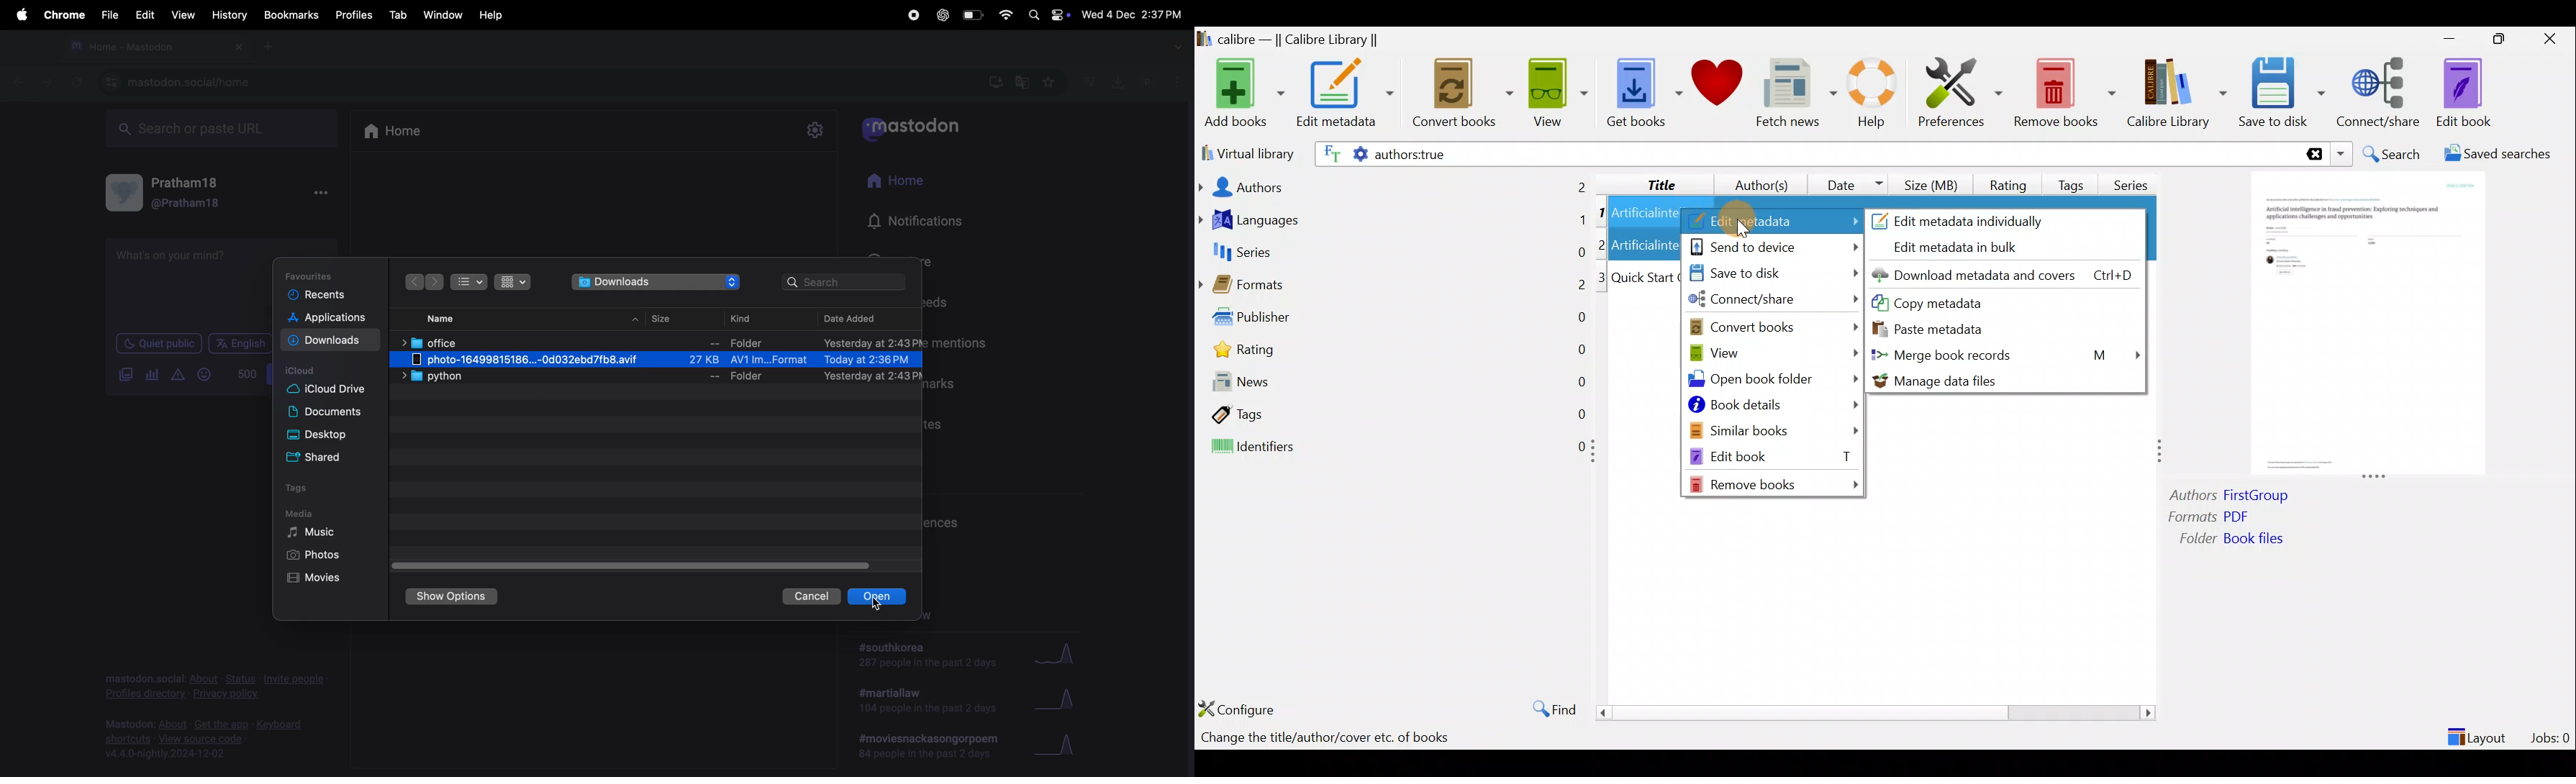 Image resolution: width=2576 pixels, height=784 pixels. I want to click on view, so click(182, 15).